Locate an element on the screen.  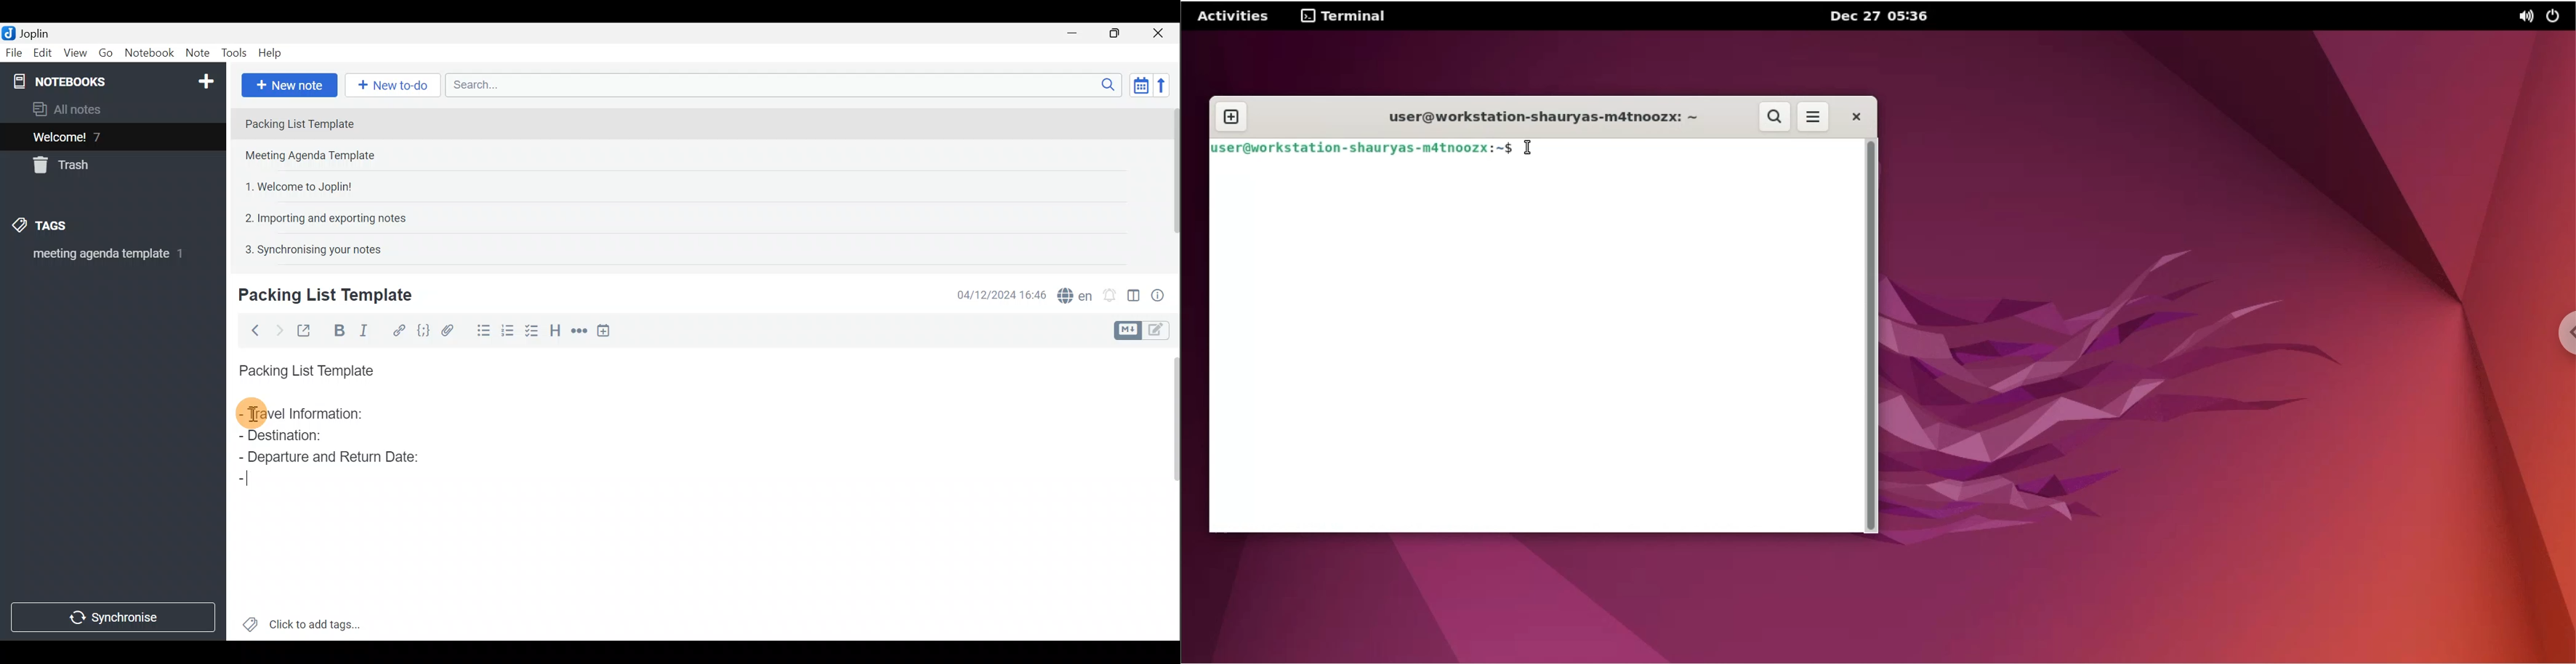
Terminal is located at coordinates (1343, 16).